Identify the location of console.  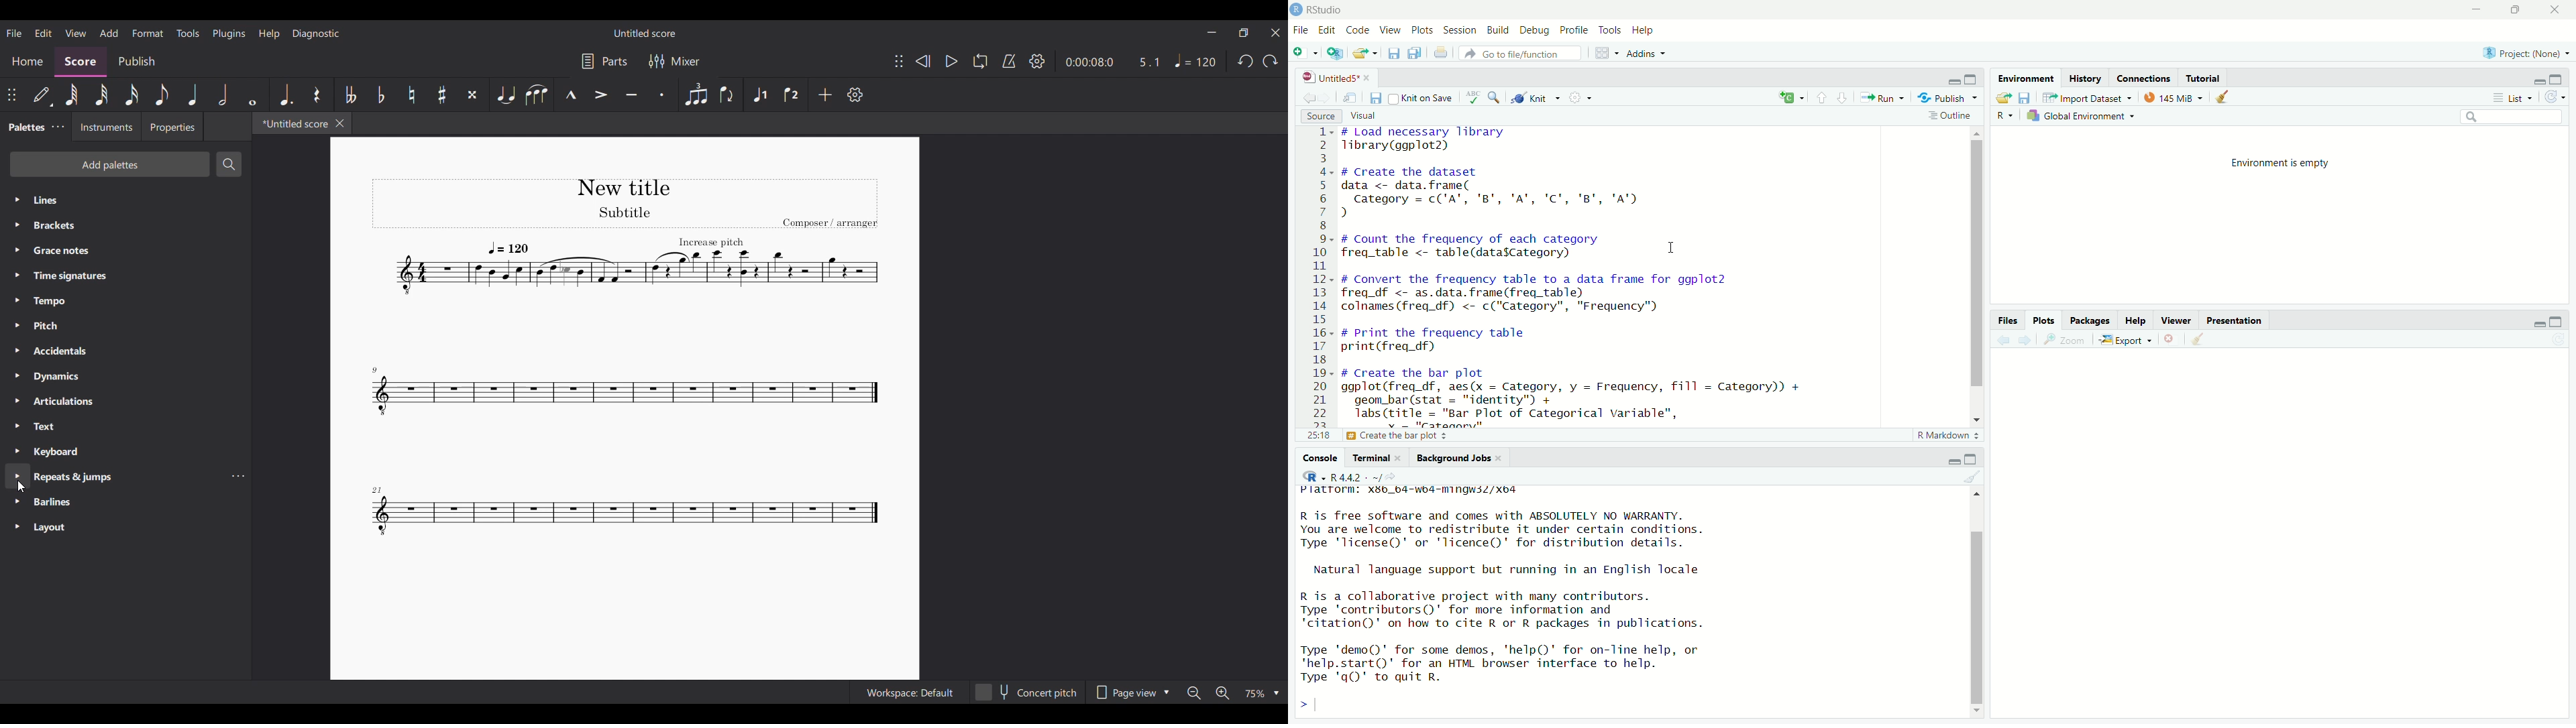
(1315, 459).